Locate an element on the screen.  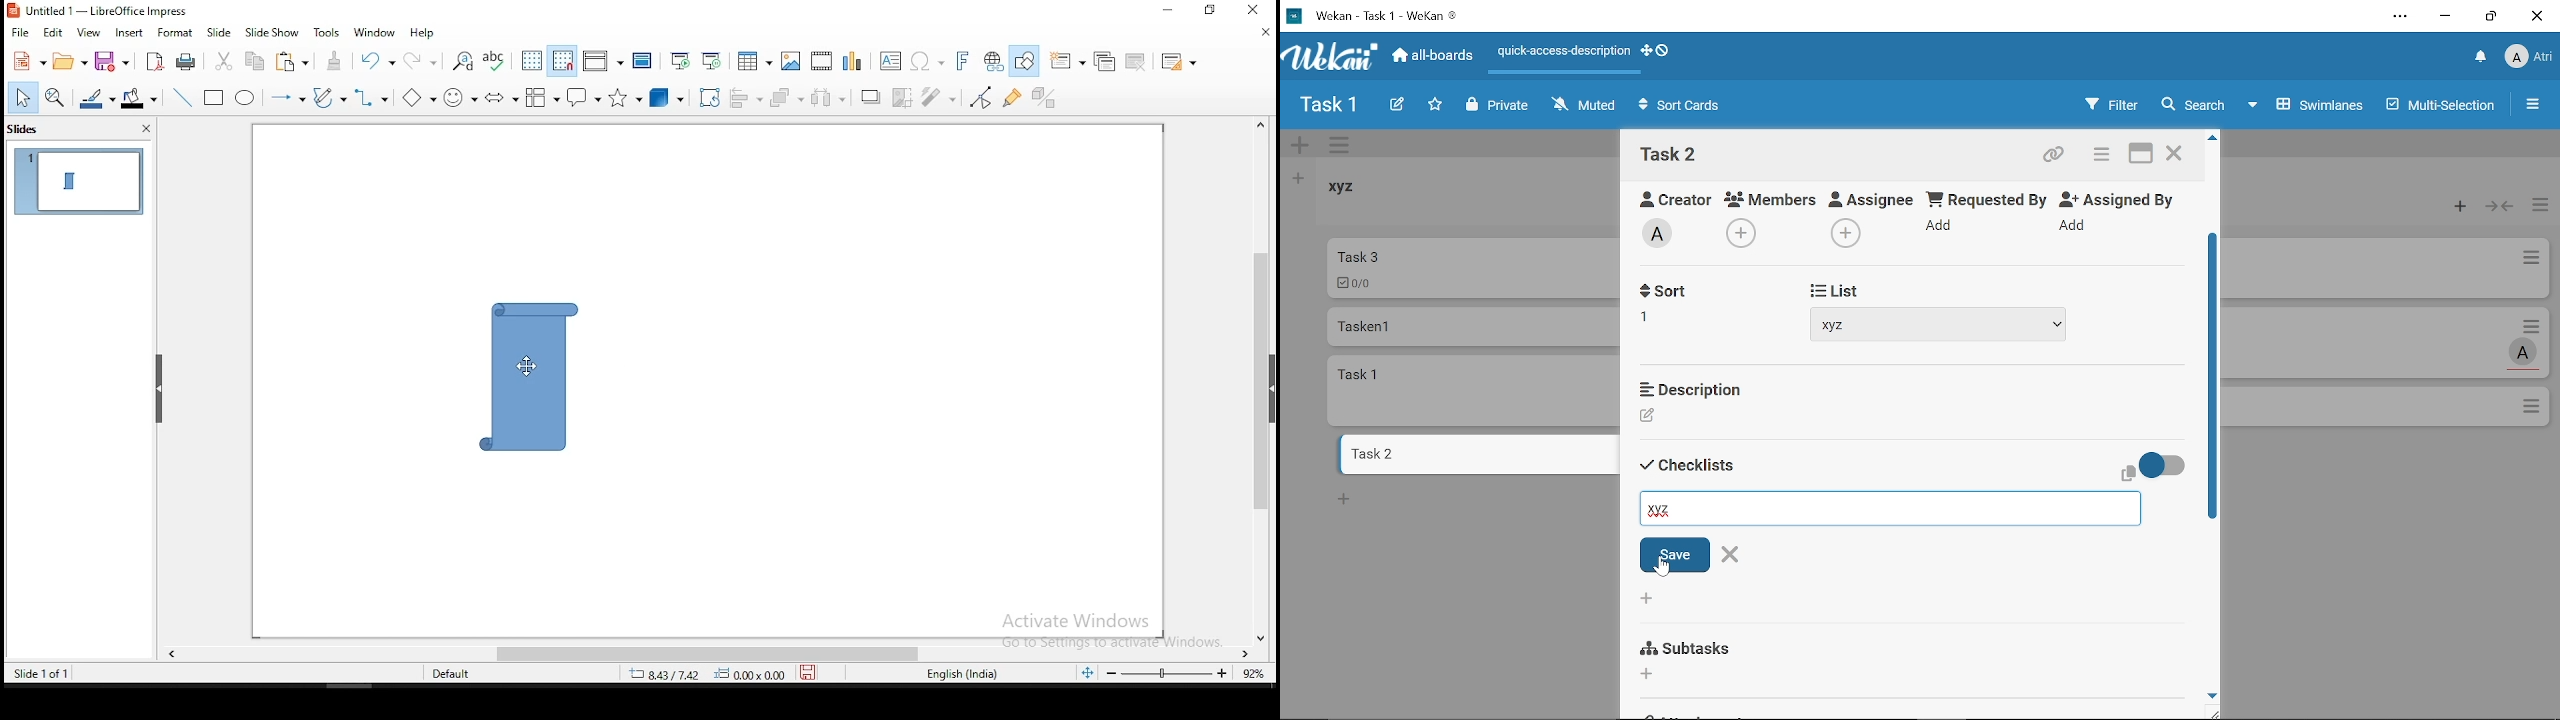
Show desktop drag handles is located at coordinates (1645, 51).